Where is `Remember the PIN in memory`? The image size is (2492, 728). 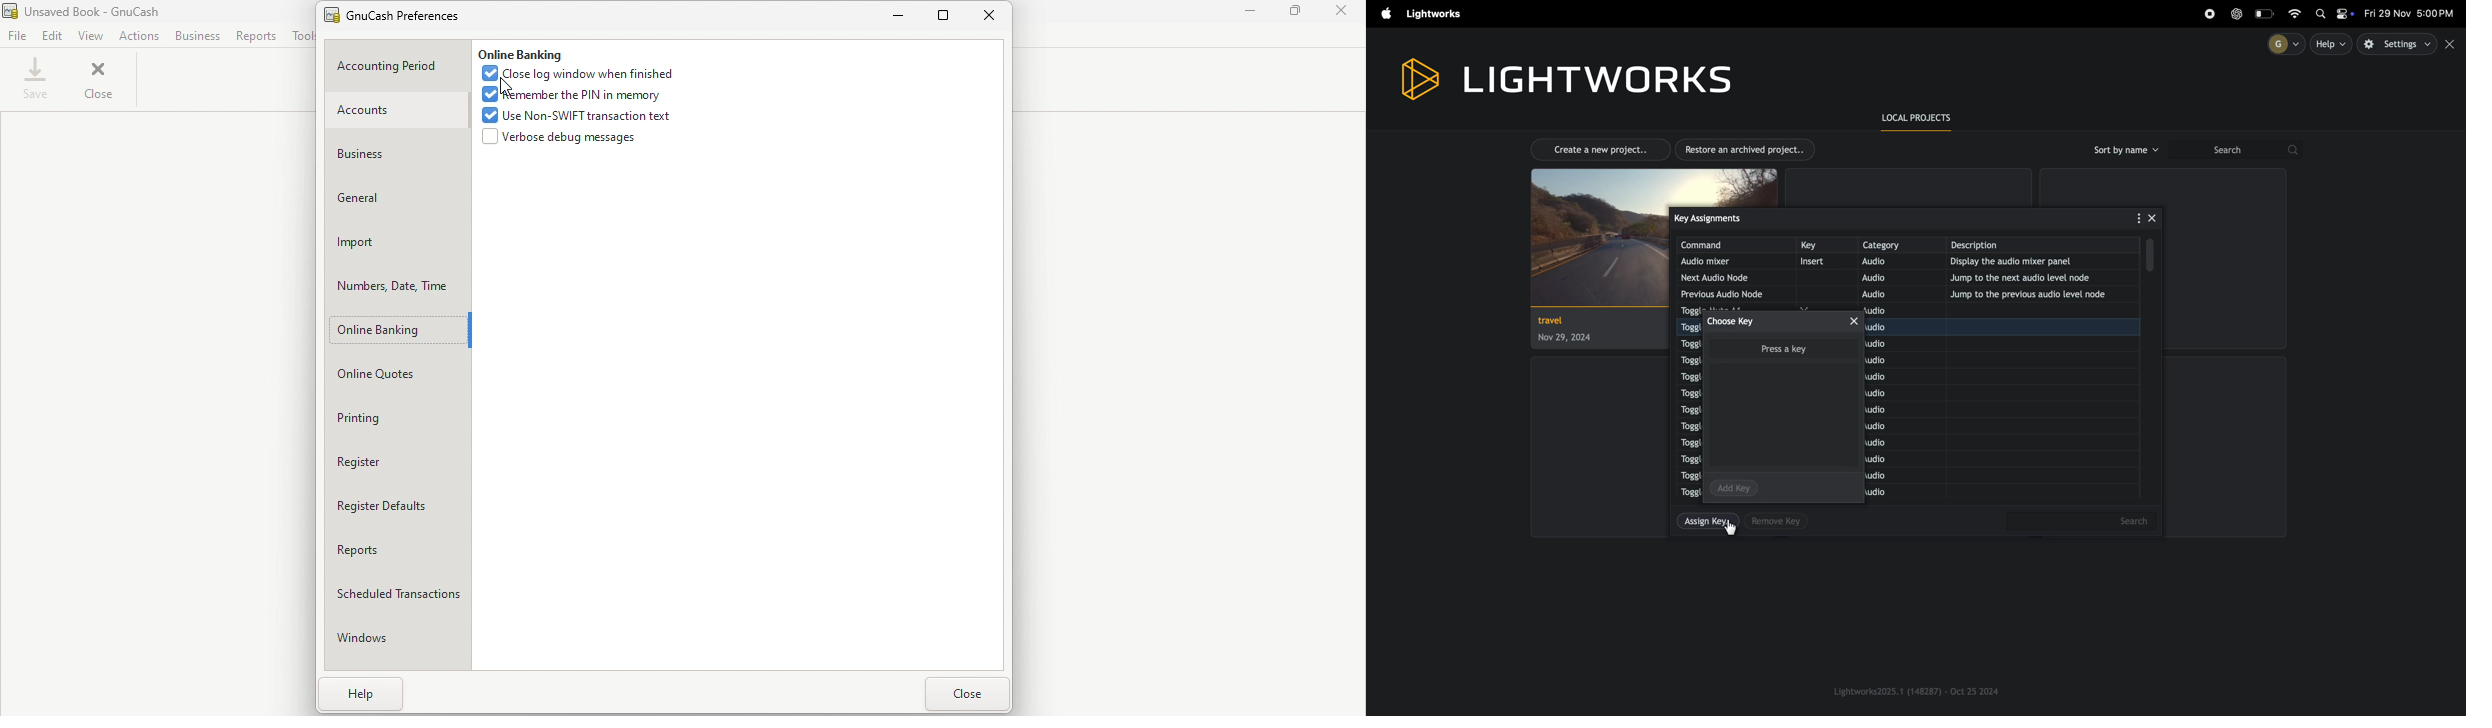
Remember the PIN in memory is located at coordinates (571, 95).